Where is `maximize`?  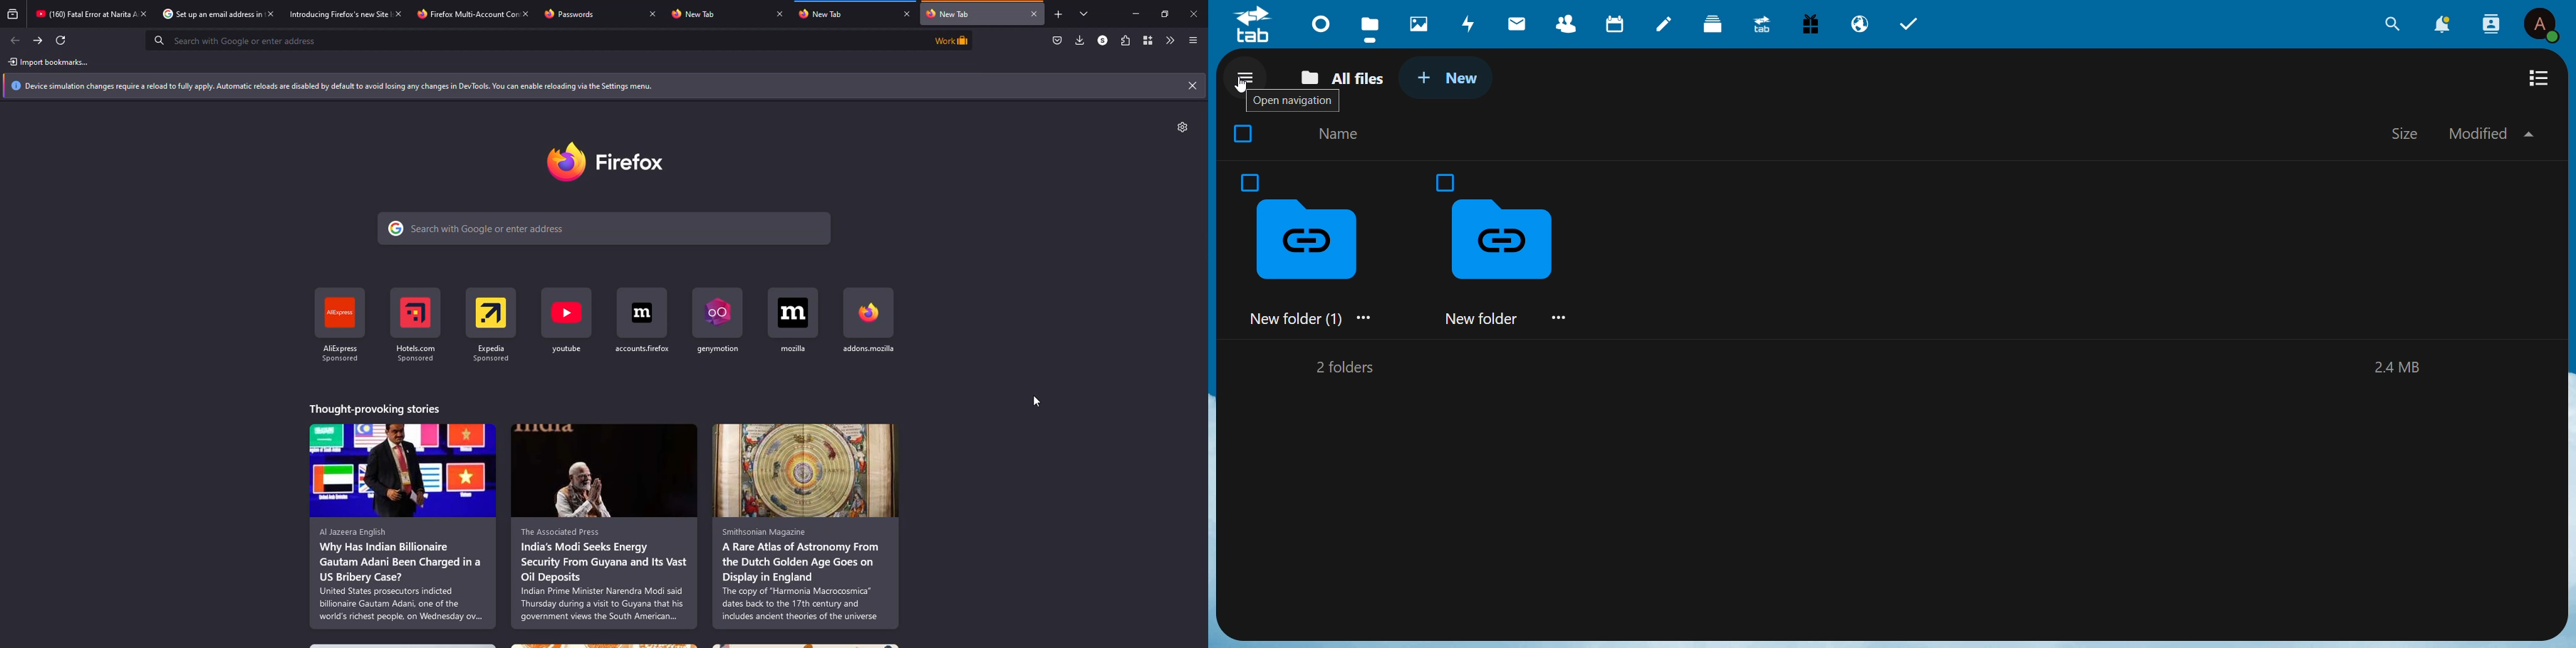 maximize is located at coordinates (1164, 13).